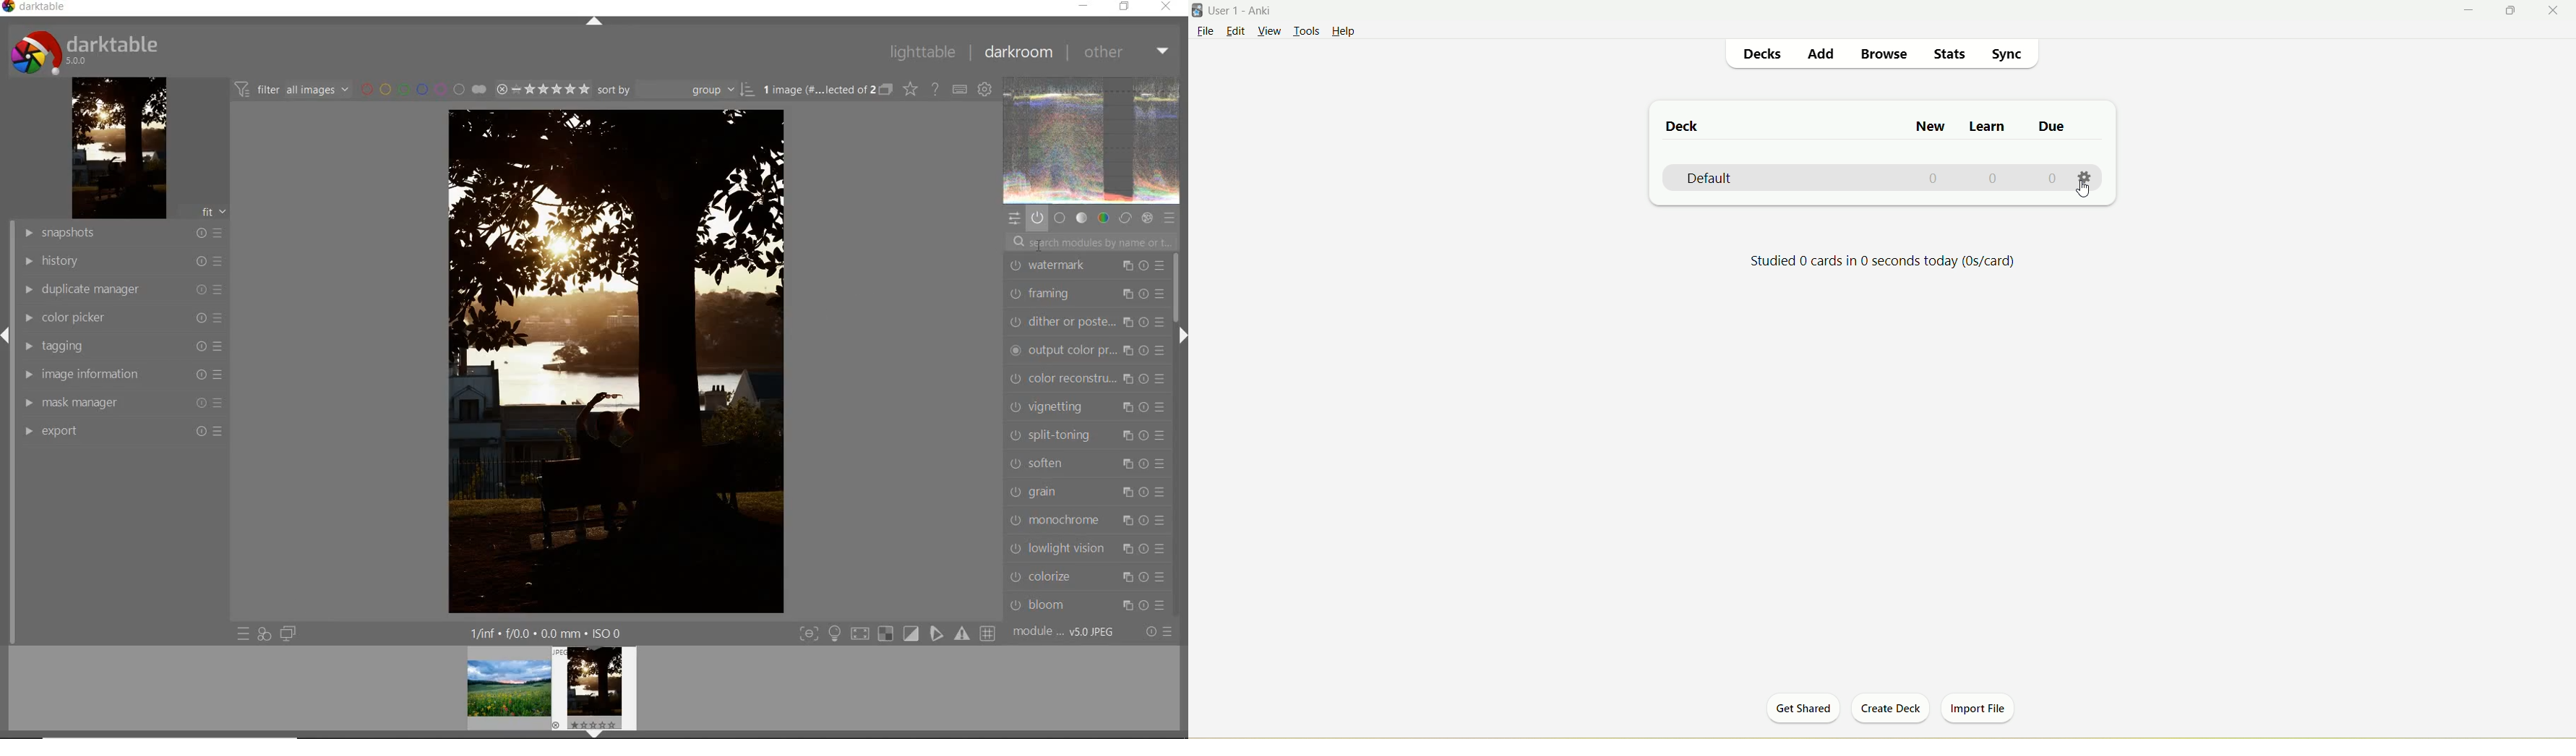  What do you see at coordinates (1237, 33) in the screenshot?
I see `edit` at bounding box center [1237, 33].